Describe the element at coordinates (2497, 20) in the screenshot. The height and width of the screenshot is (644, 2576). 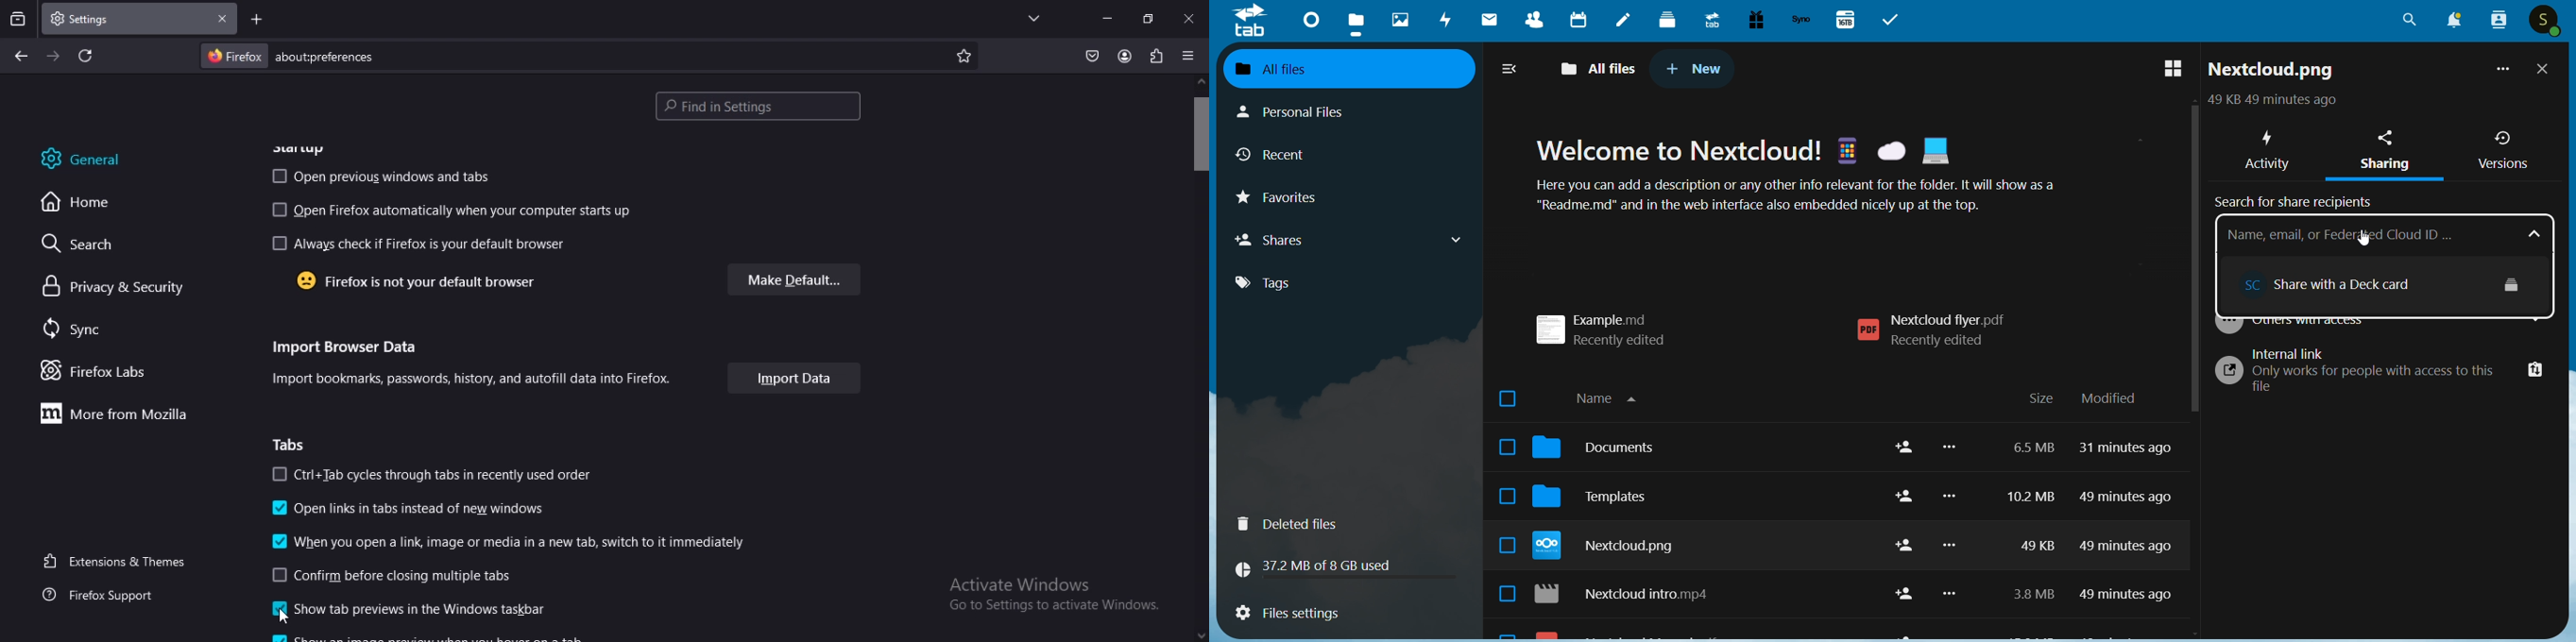
I see `people` at that location.